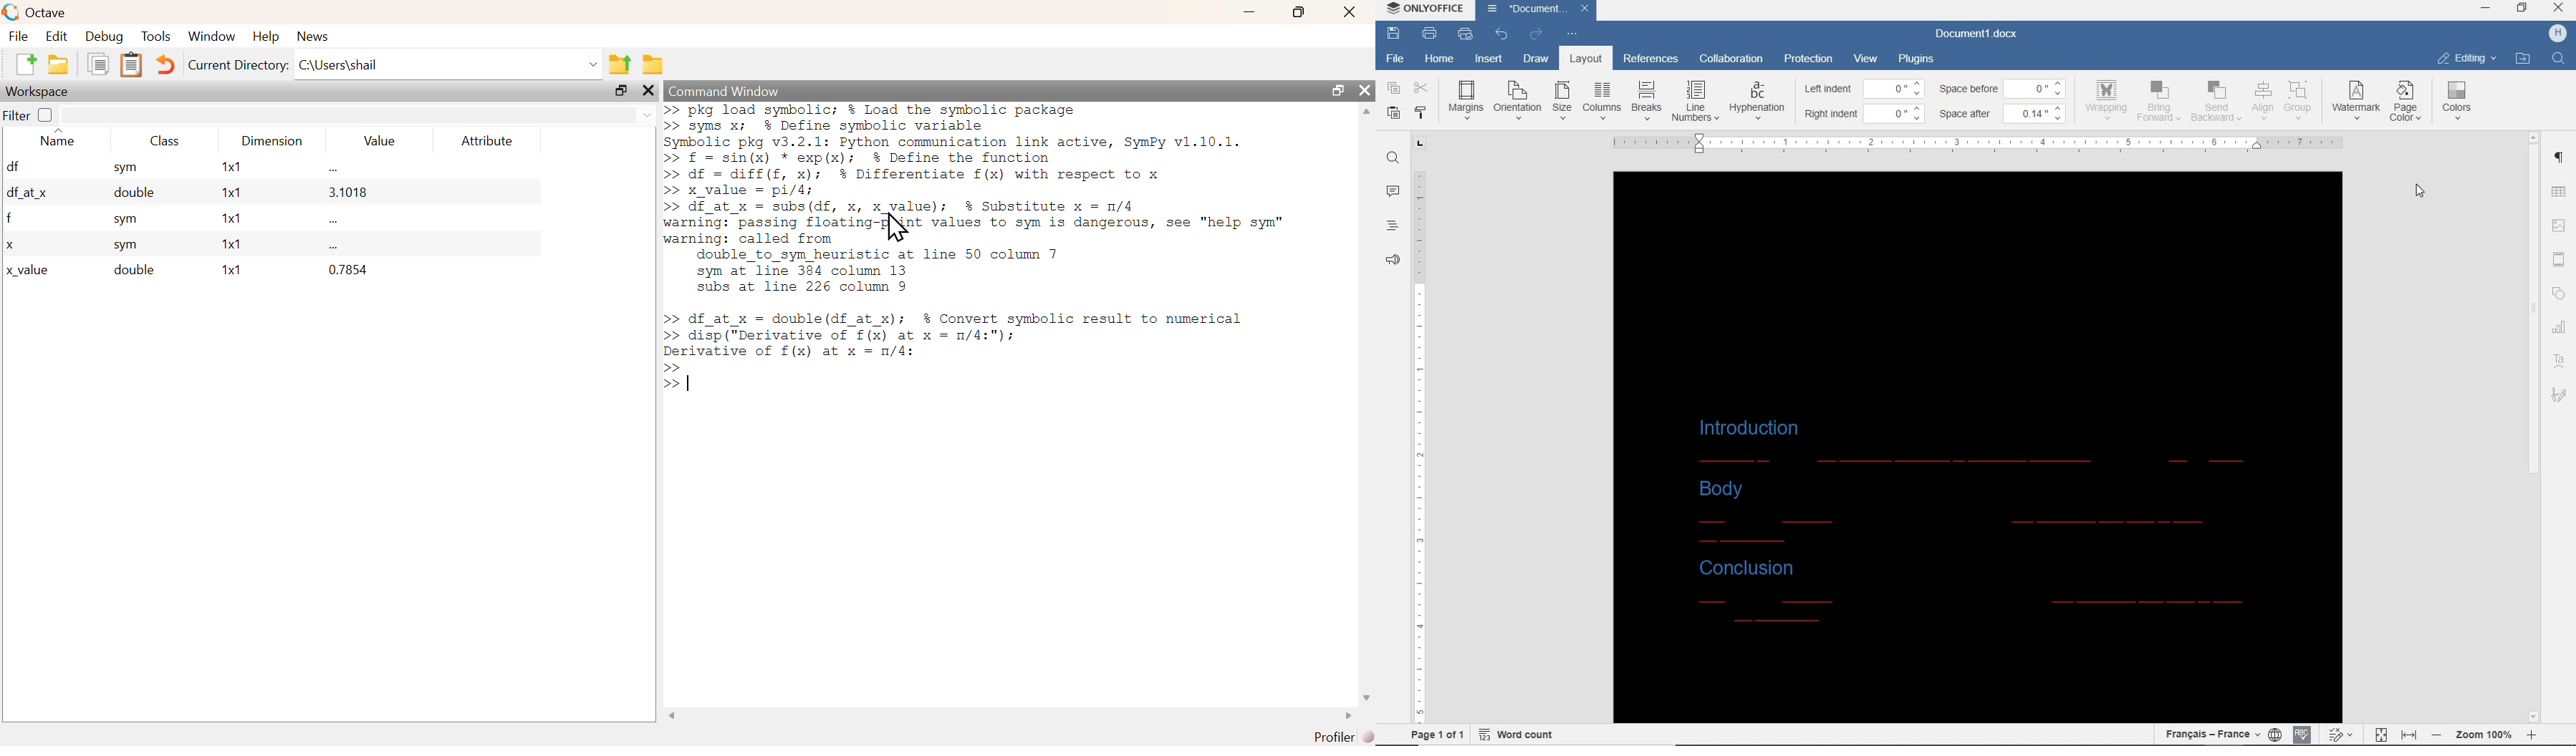 This screenshot has width=2576, height=756. What do you see at coordinates (1337, 89) in the screenshot?
I see `maximize` at bounding box center [1337, 89].